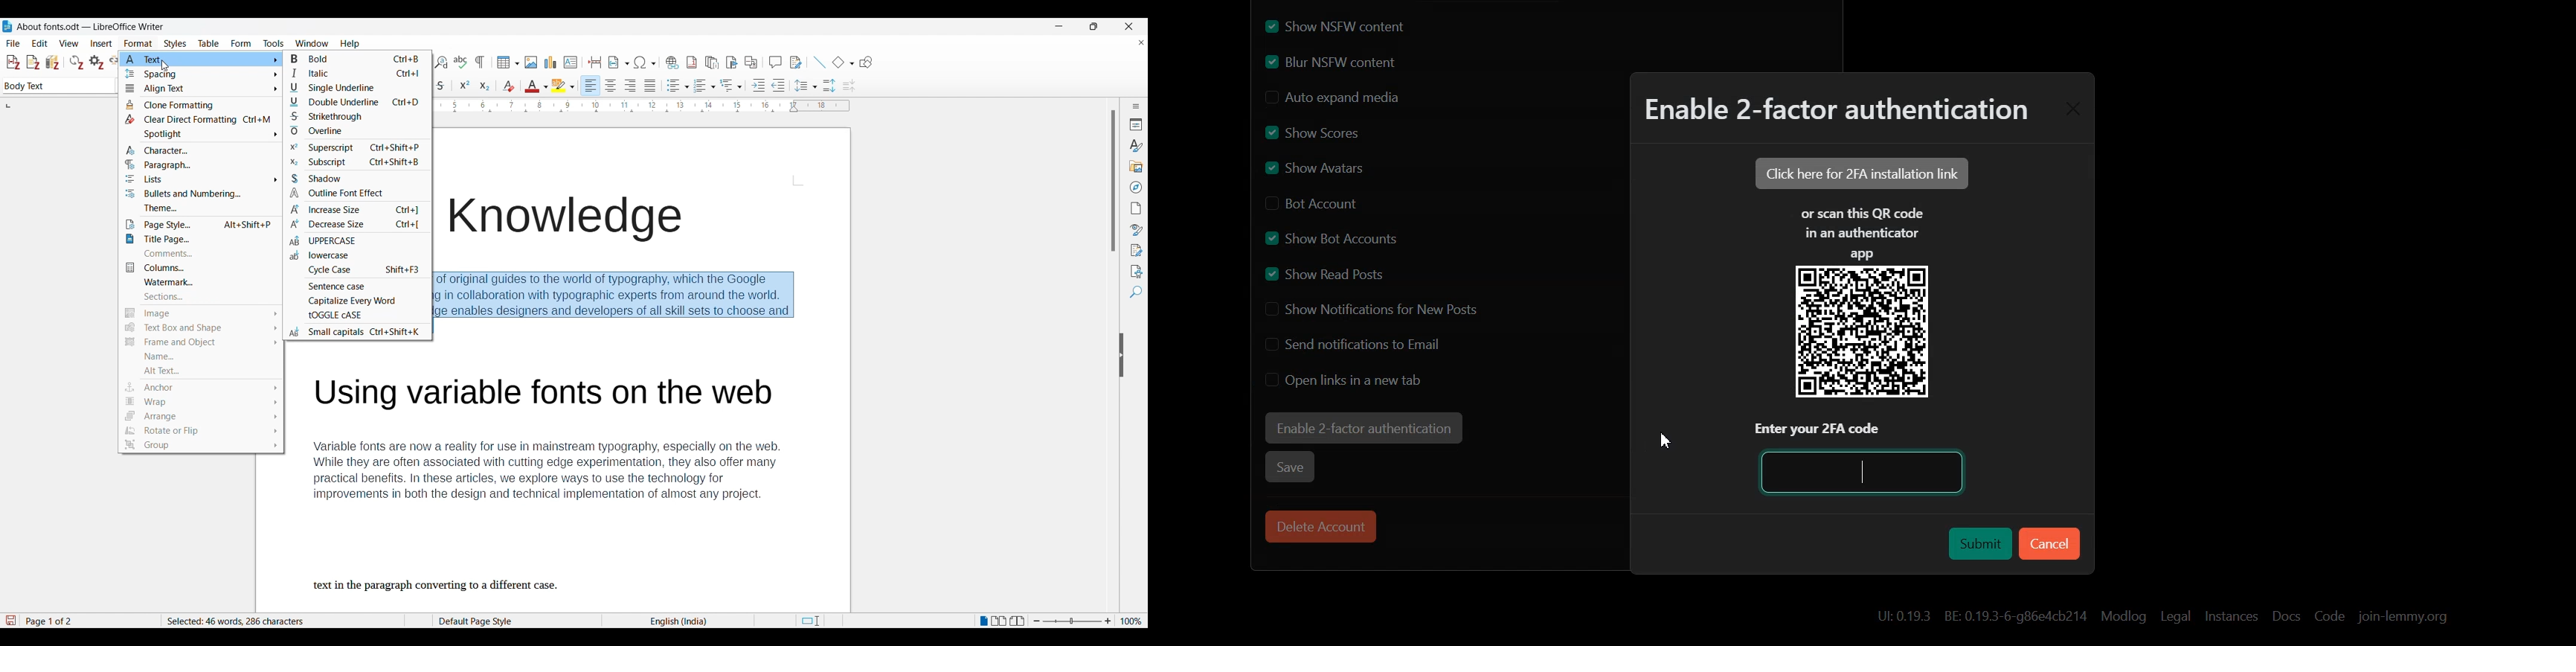 The height and width of the screenshot is (672, 2576). Describe the element at coordinates (50, 621) in the screenshot. I see `Current page out of total pages` at that location.